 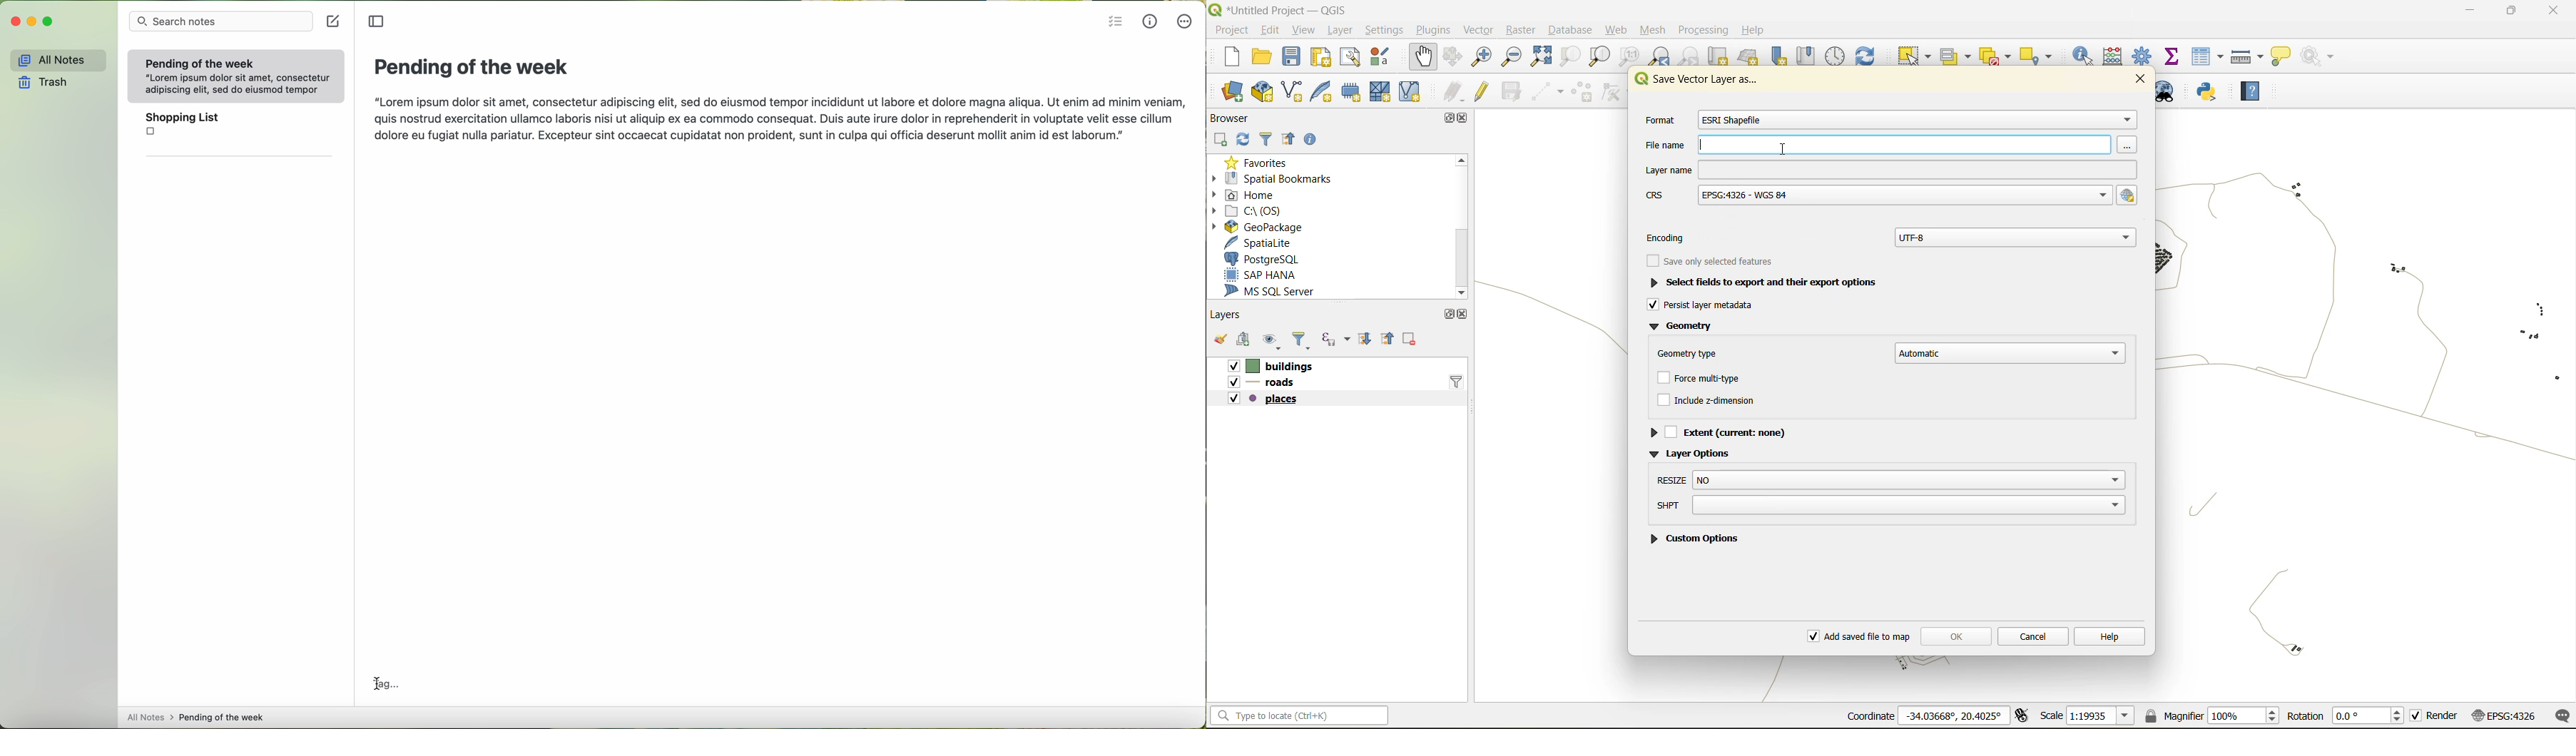 I want to click on refresh, so click(x=1246, y=138).